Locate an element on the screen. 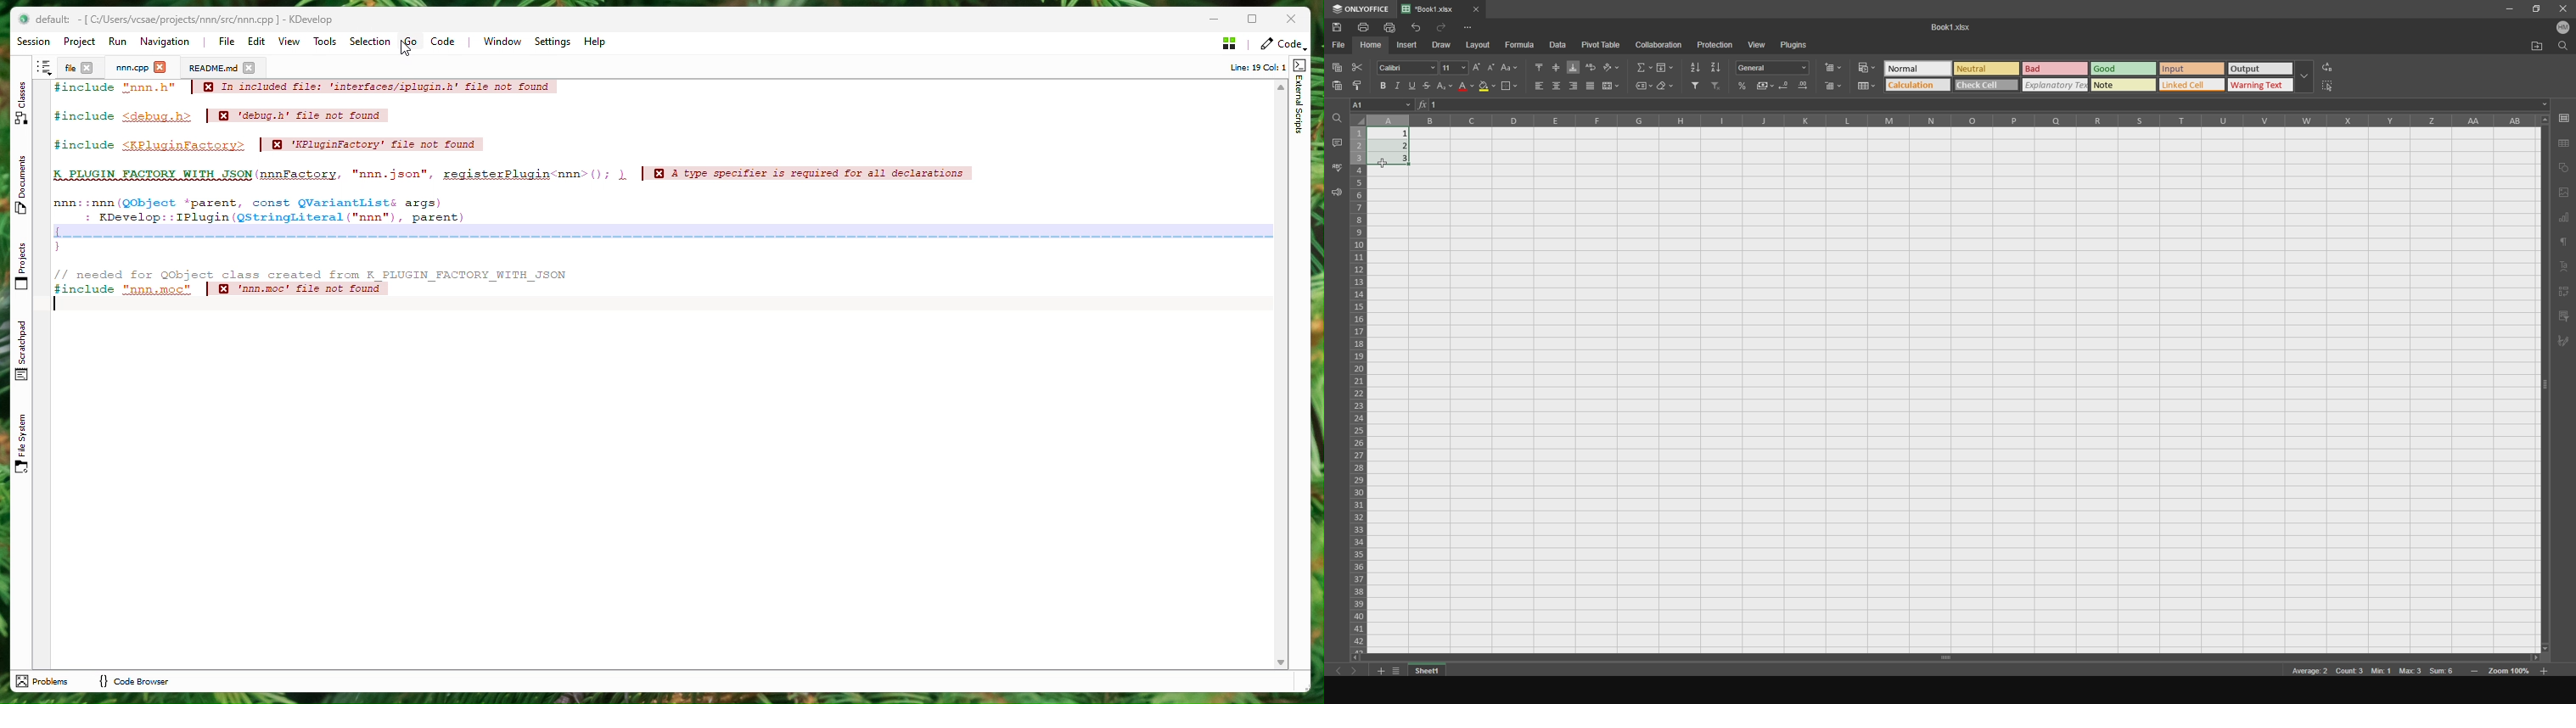 This screenshot has height=728, width=2576. list tabs is located at coordinates (1398, 670).